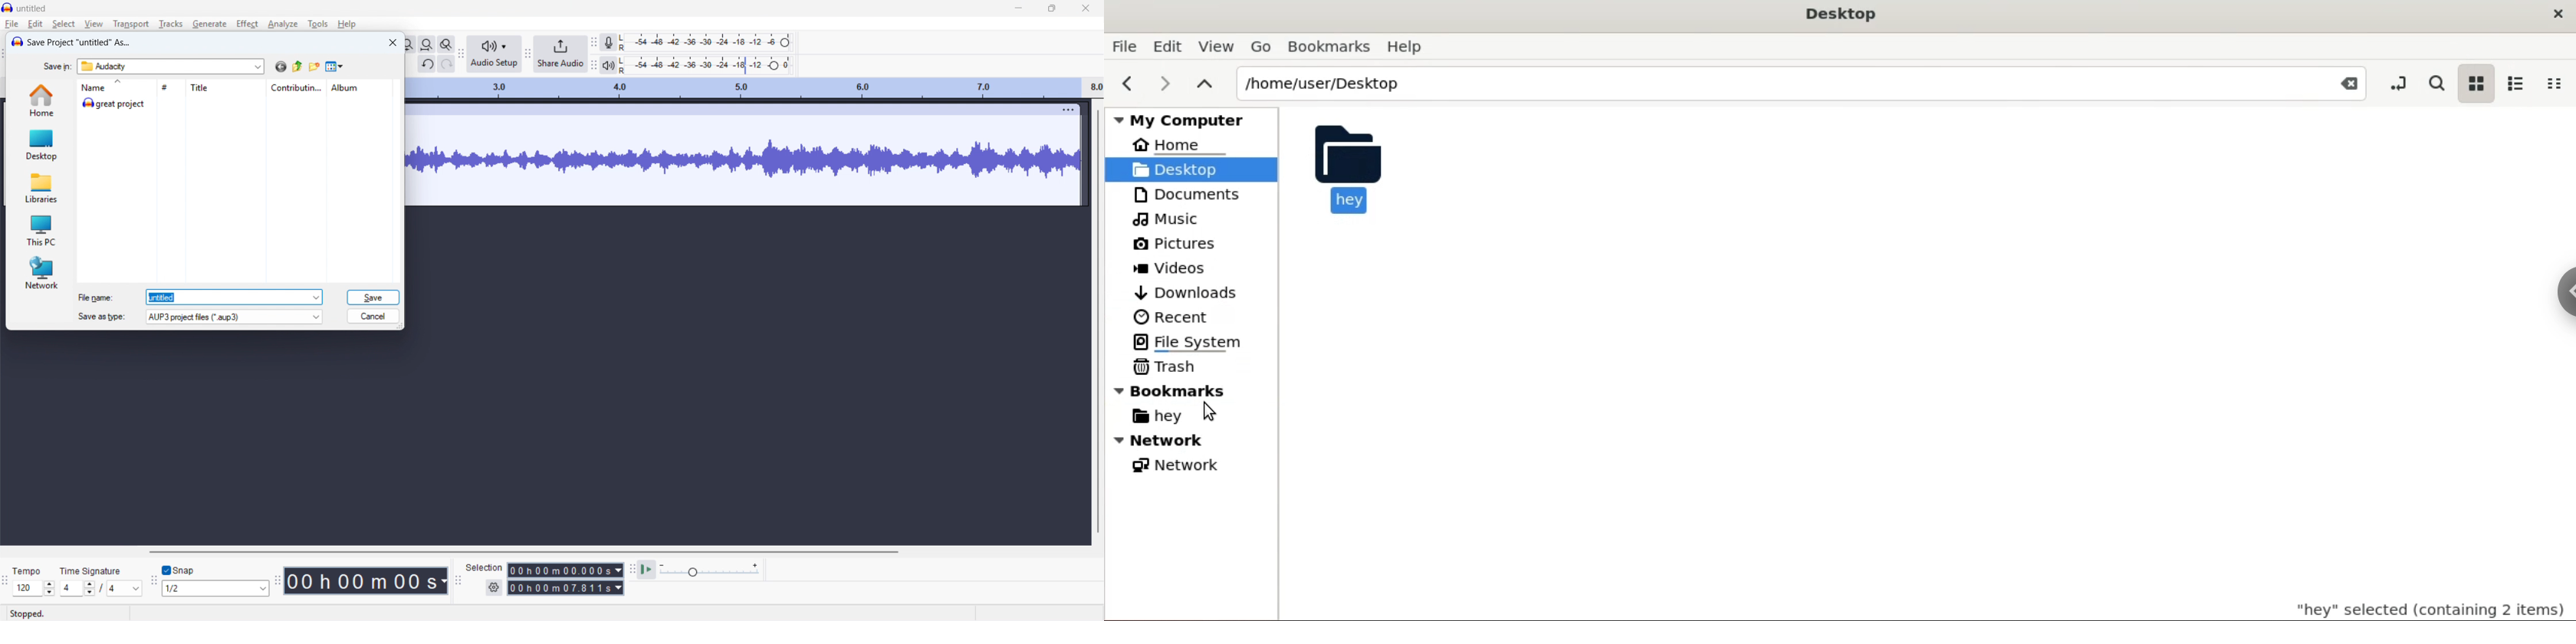 Image resolution: width=2576 pixels, height=644 pixels. I want to click on select, so click(63, 24).